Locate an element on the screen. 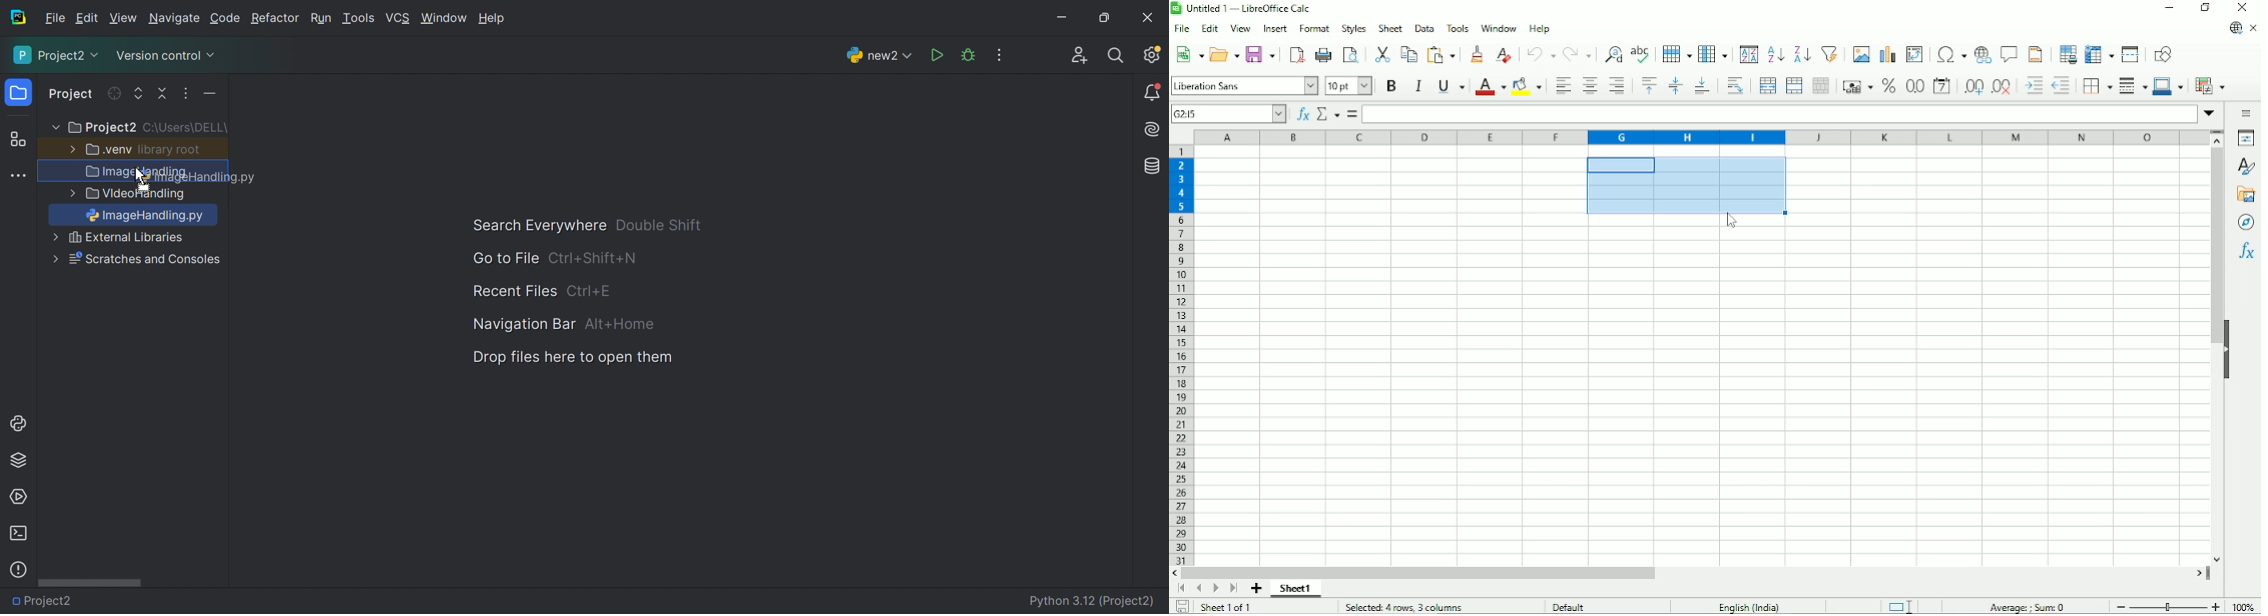 The height and width of the screenshot is (616, 2268). Delete decimal place is located at coordinates (2002, 88).